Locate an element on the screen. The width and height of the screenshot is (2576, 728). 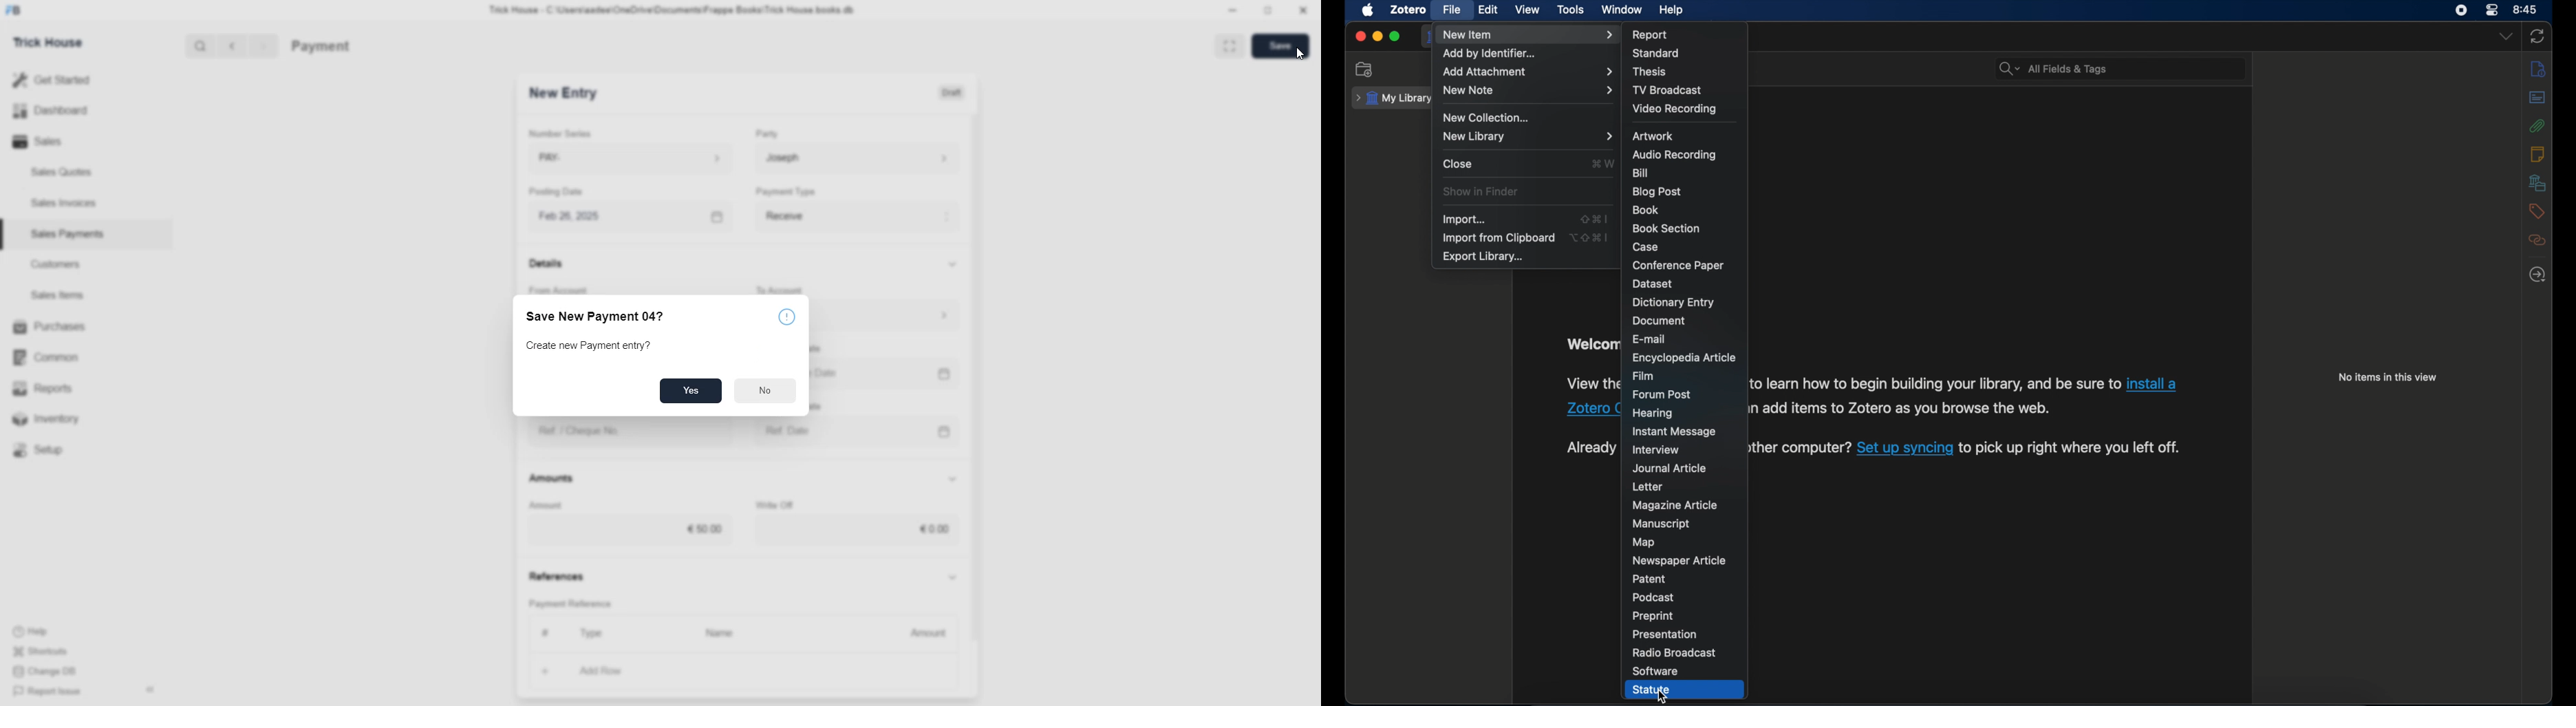
Details is located at coordinates (548, 263).